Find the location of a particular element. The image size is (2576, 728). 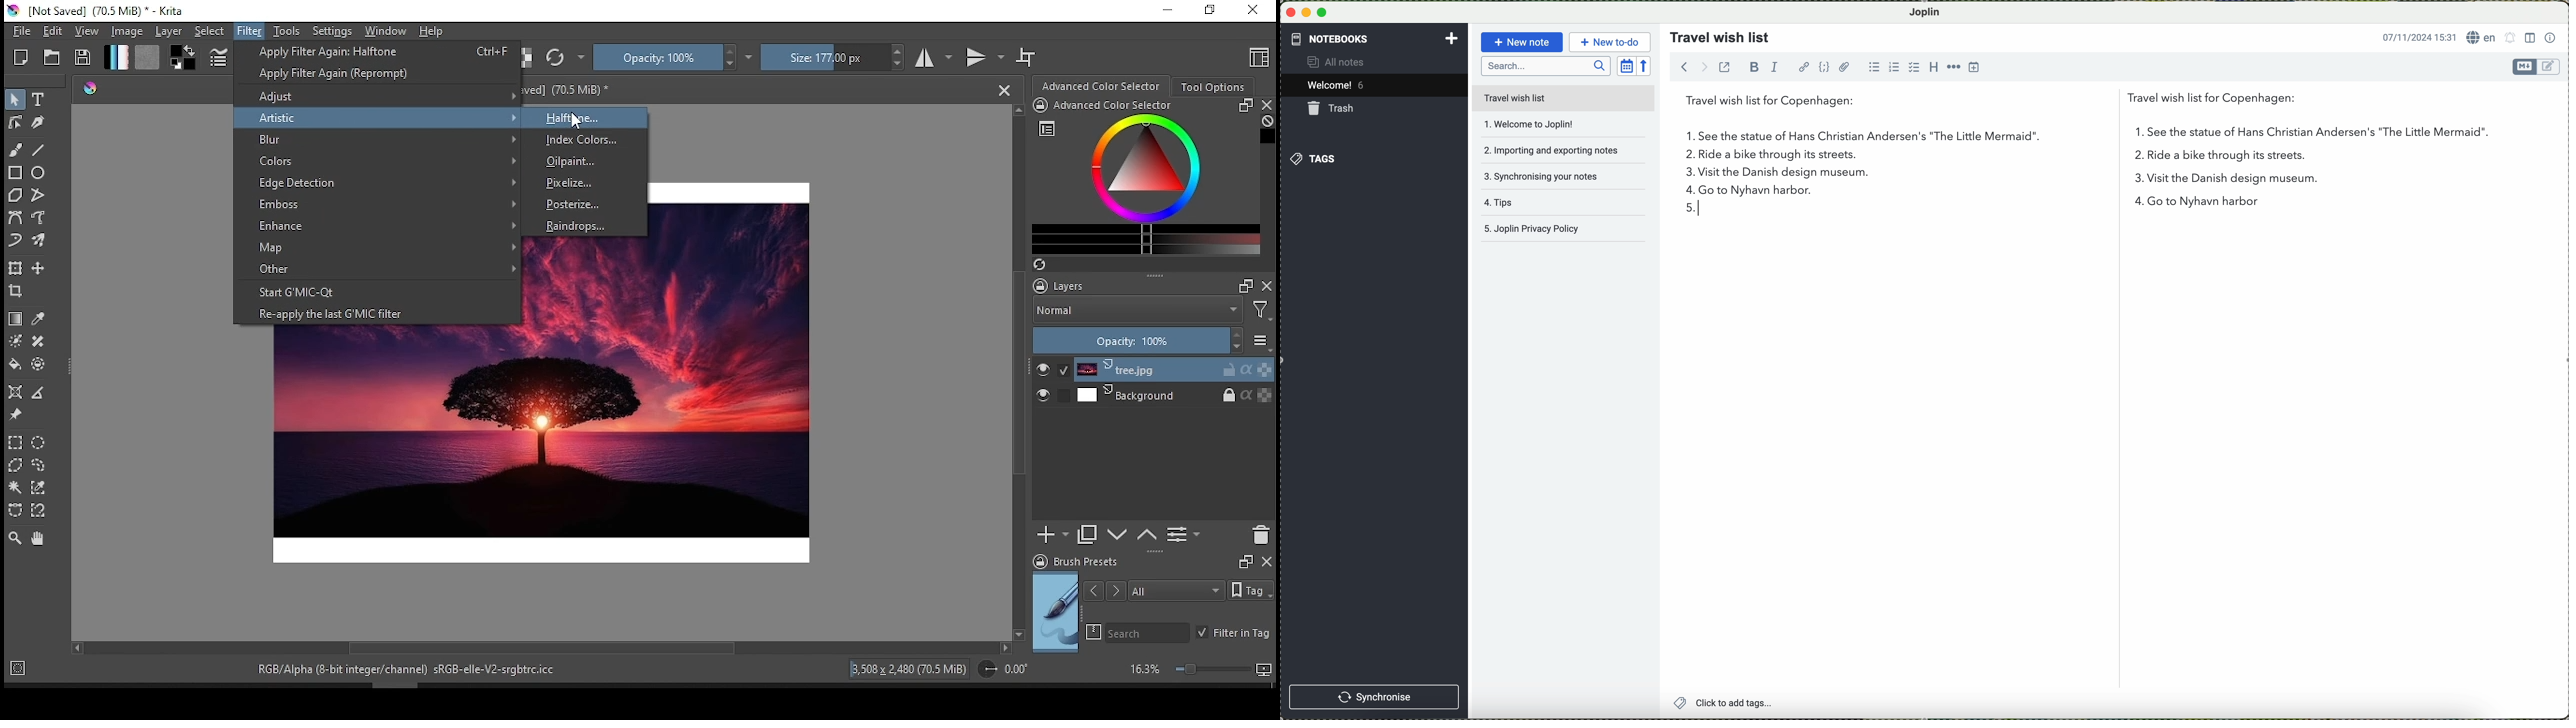

5 on the list is located at coordinates (1693, 209).